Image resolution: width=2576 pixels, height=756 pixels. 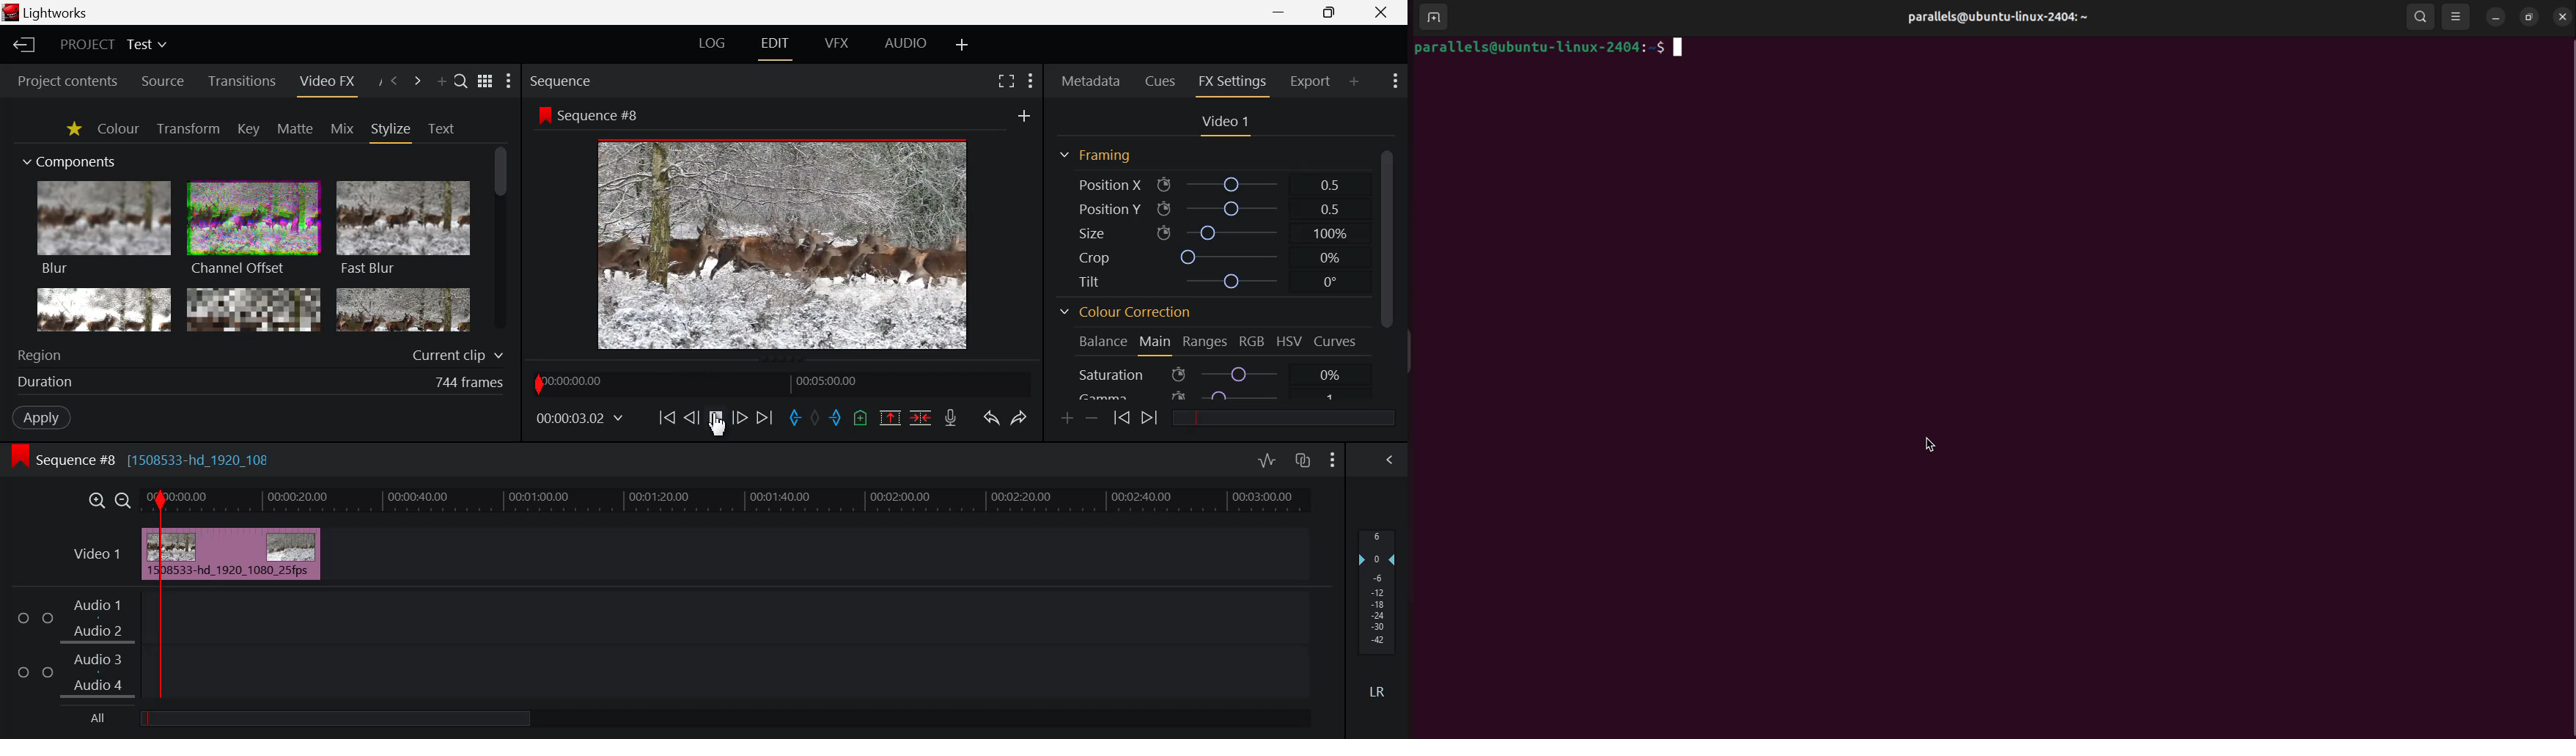 I want to click on Add keyframe, so click(x=1067, y=419).